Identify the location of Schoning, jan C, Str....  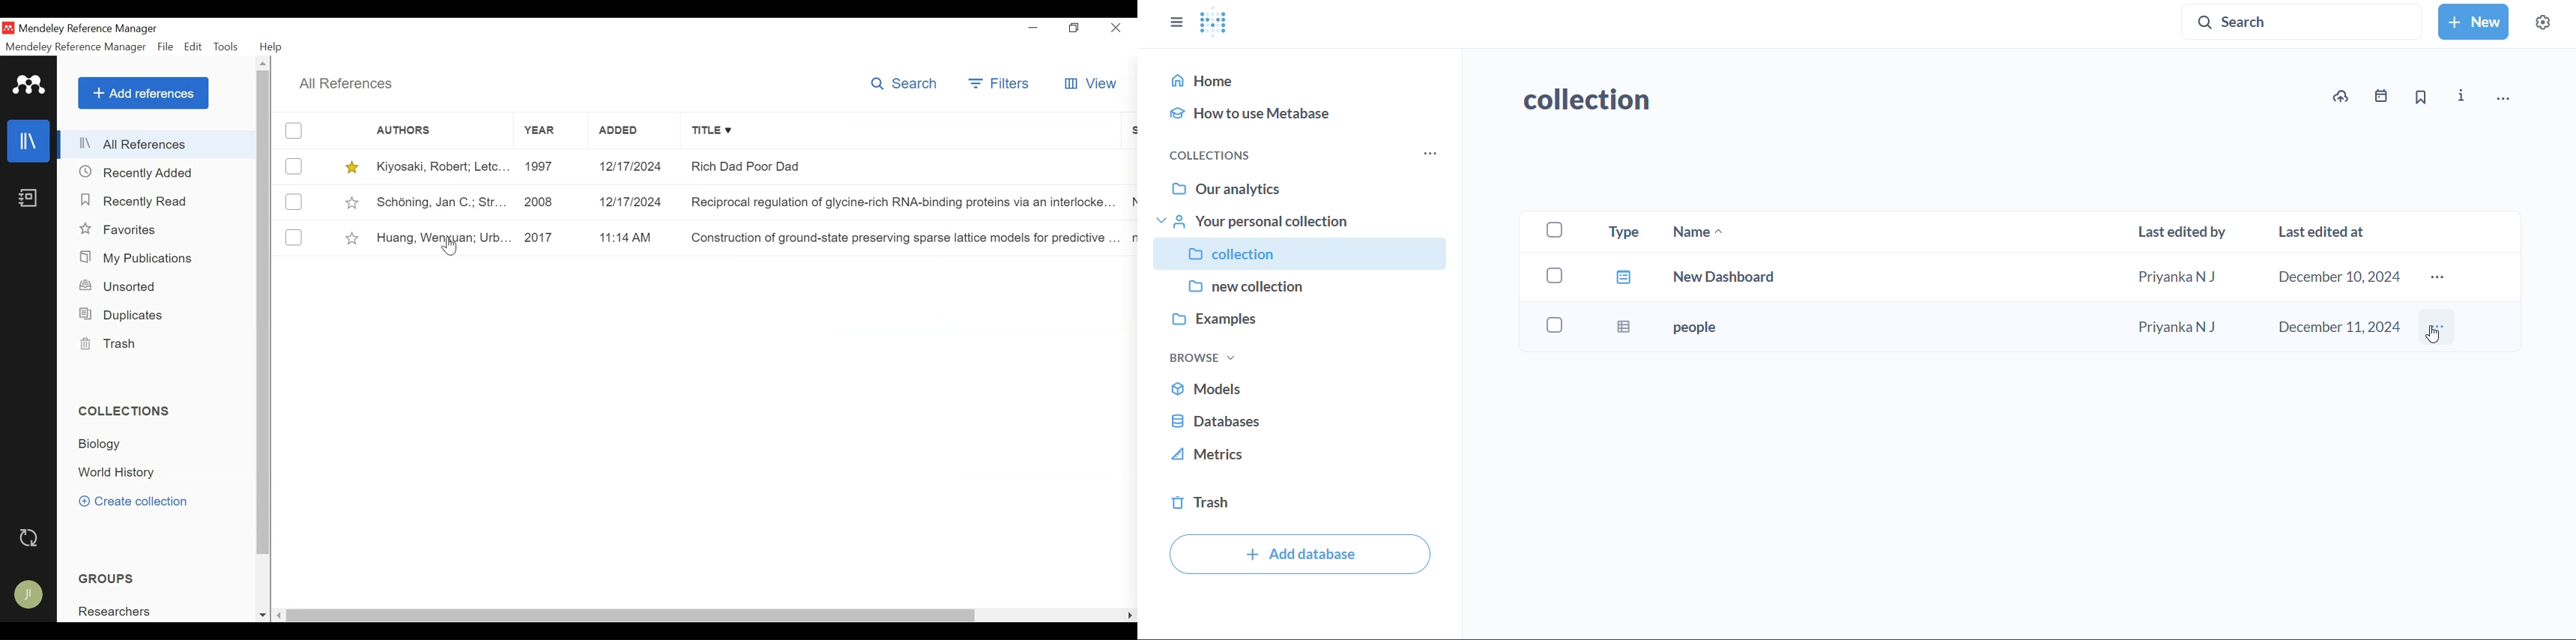
(437, 201).